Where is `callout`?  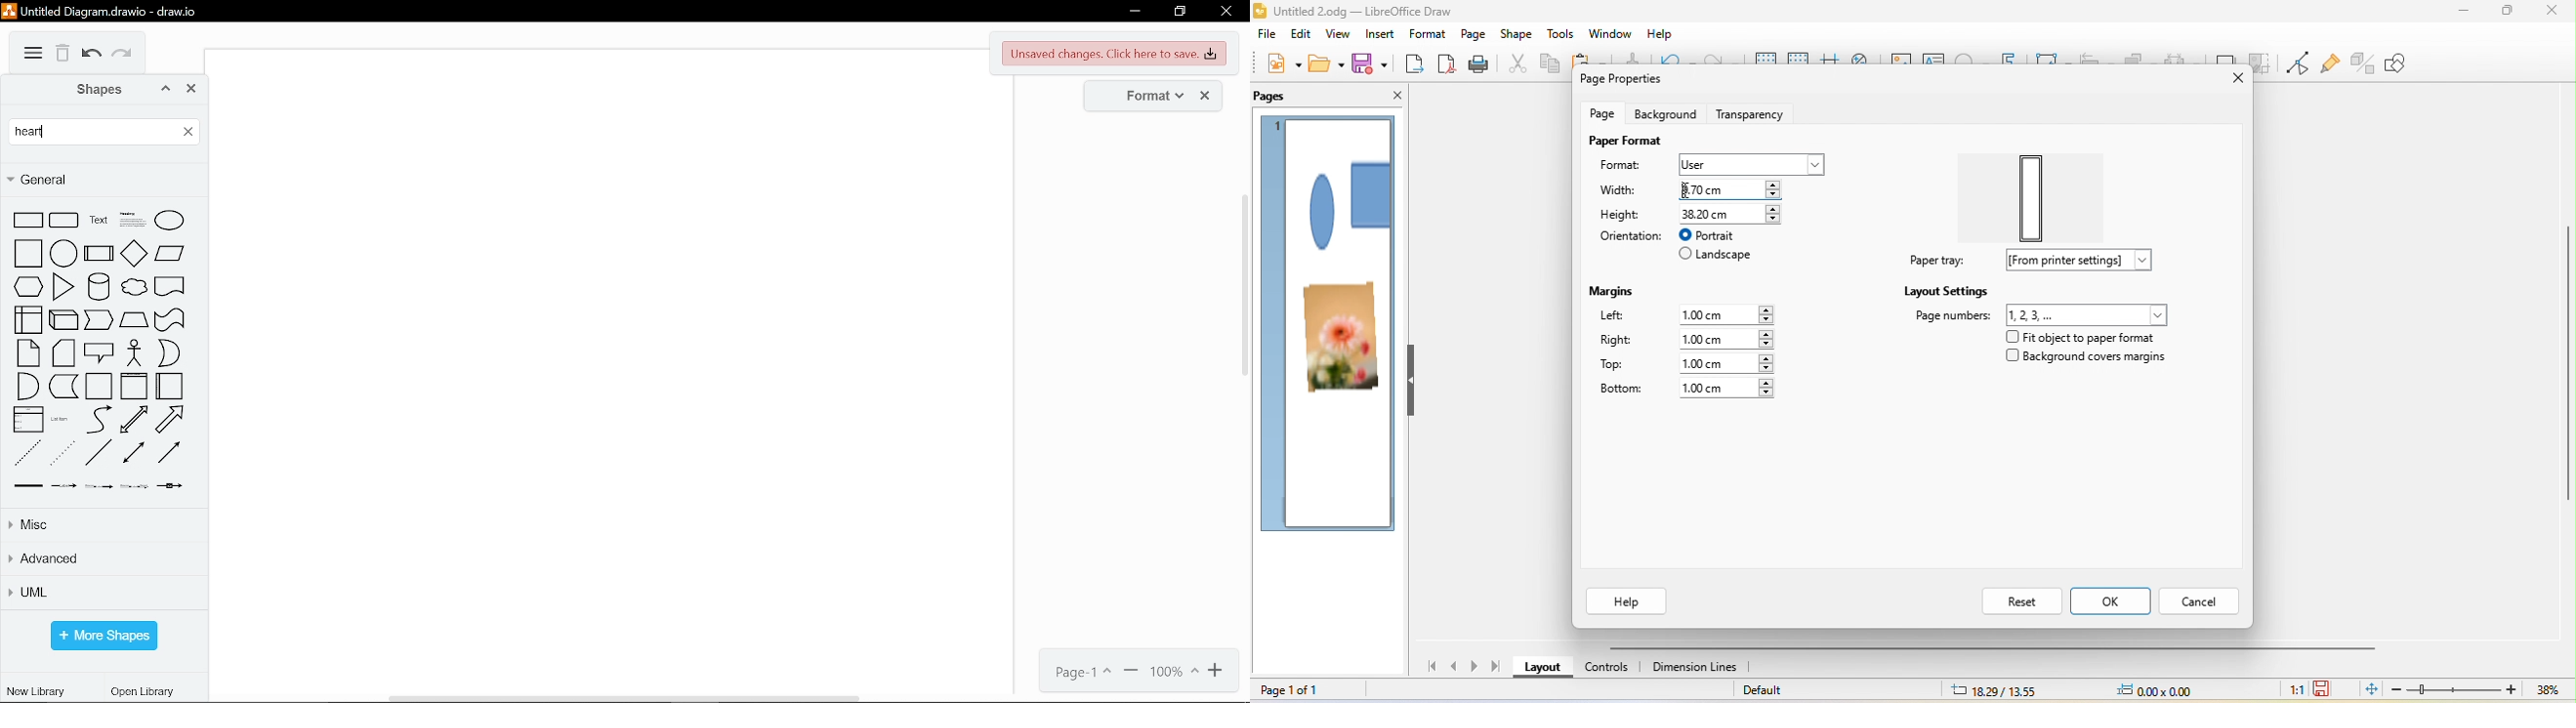
callout is located at coordinates (99, 354).